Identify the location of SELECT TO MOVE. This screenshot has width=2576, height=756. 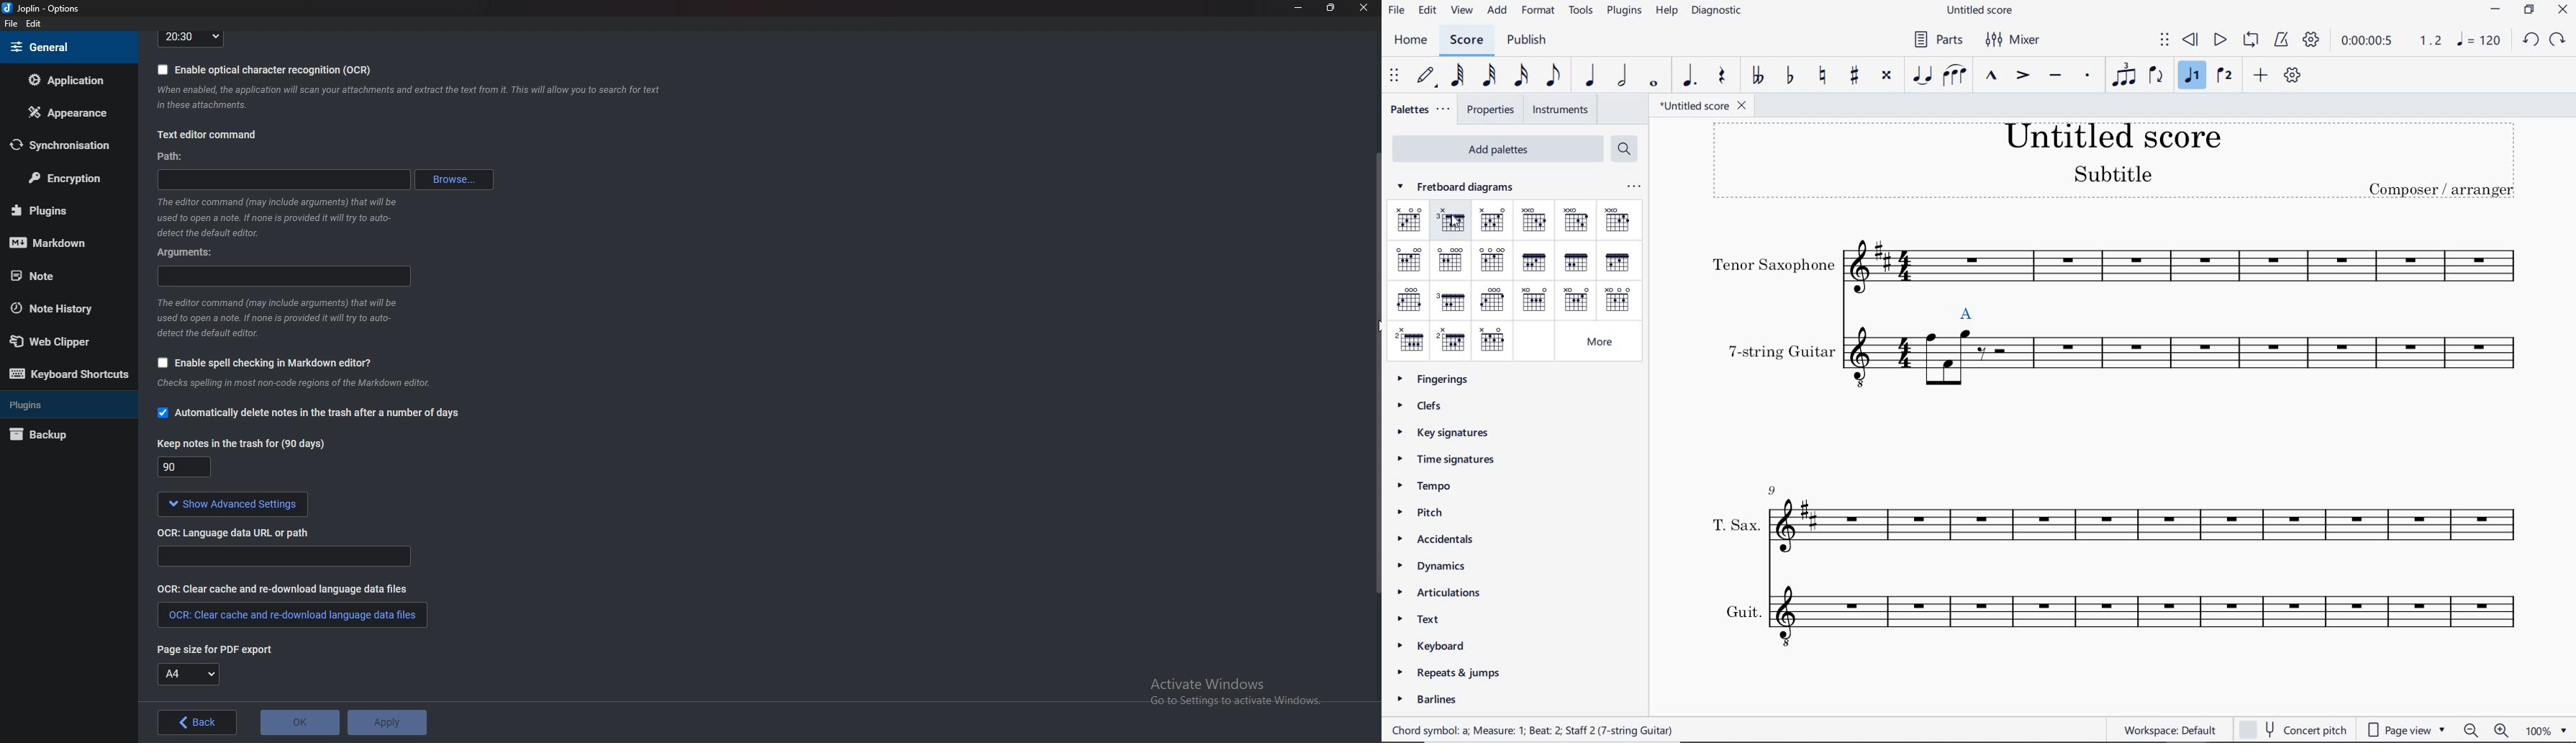
(2165, 41).